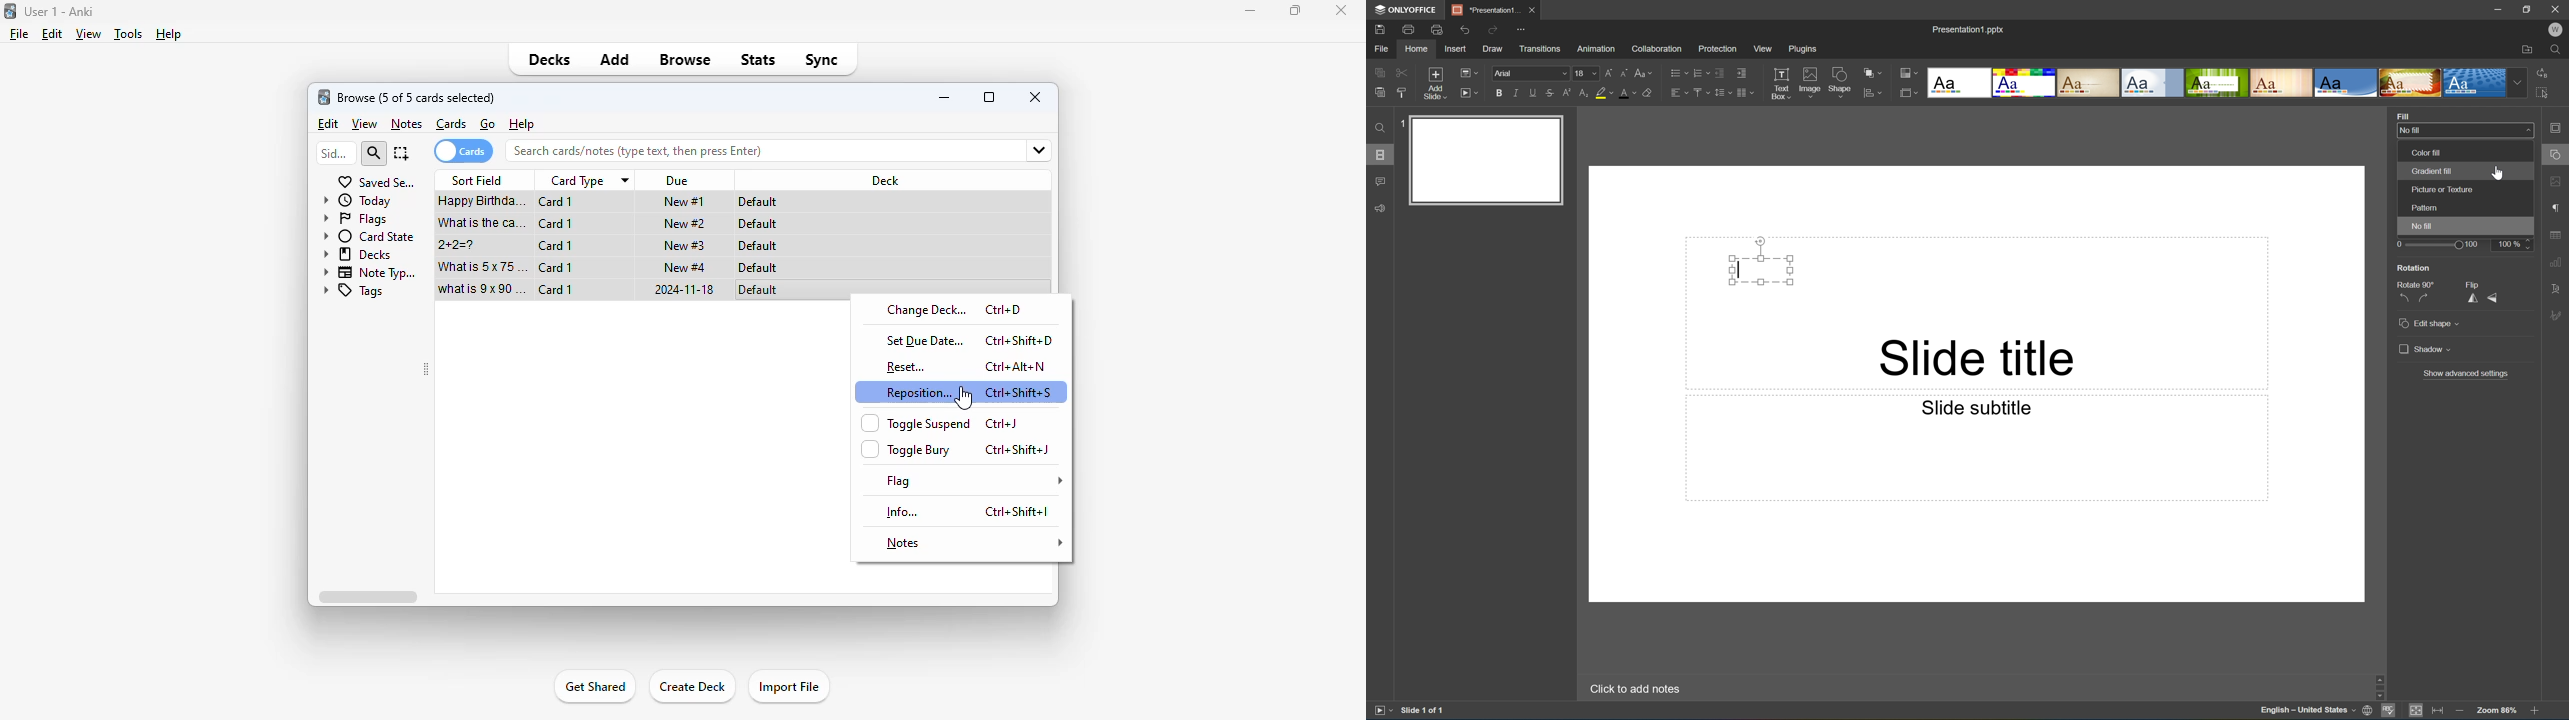  Describe the element at coordinates (2558, 206) in the screenshot. I see `paragraph settings` at that location.